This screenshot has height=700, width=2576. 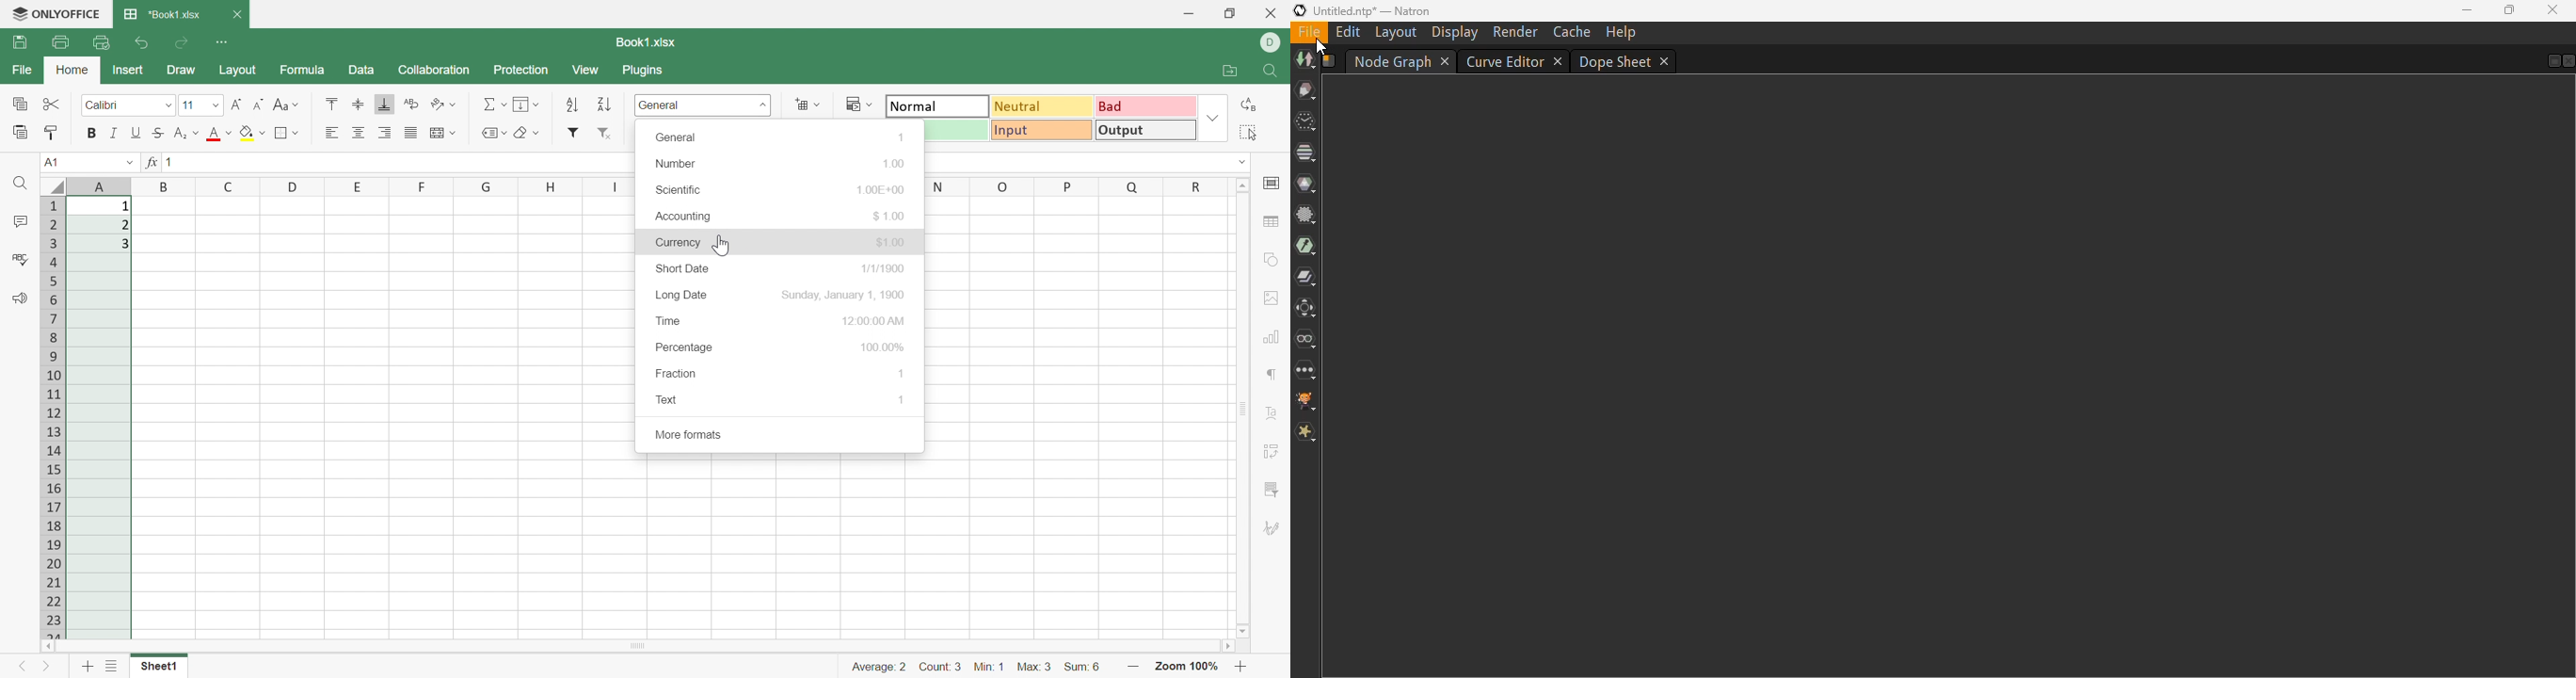 What do you see at coordinates (221, 134) in the screenshot?
I see `Font` at bounding box center [221, 134].